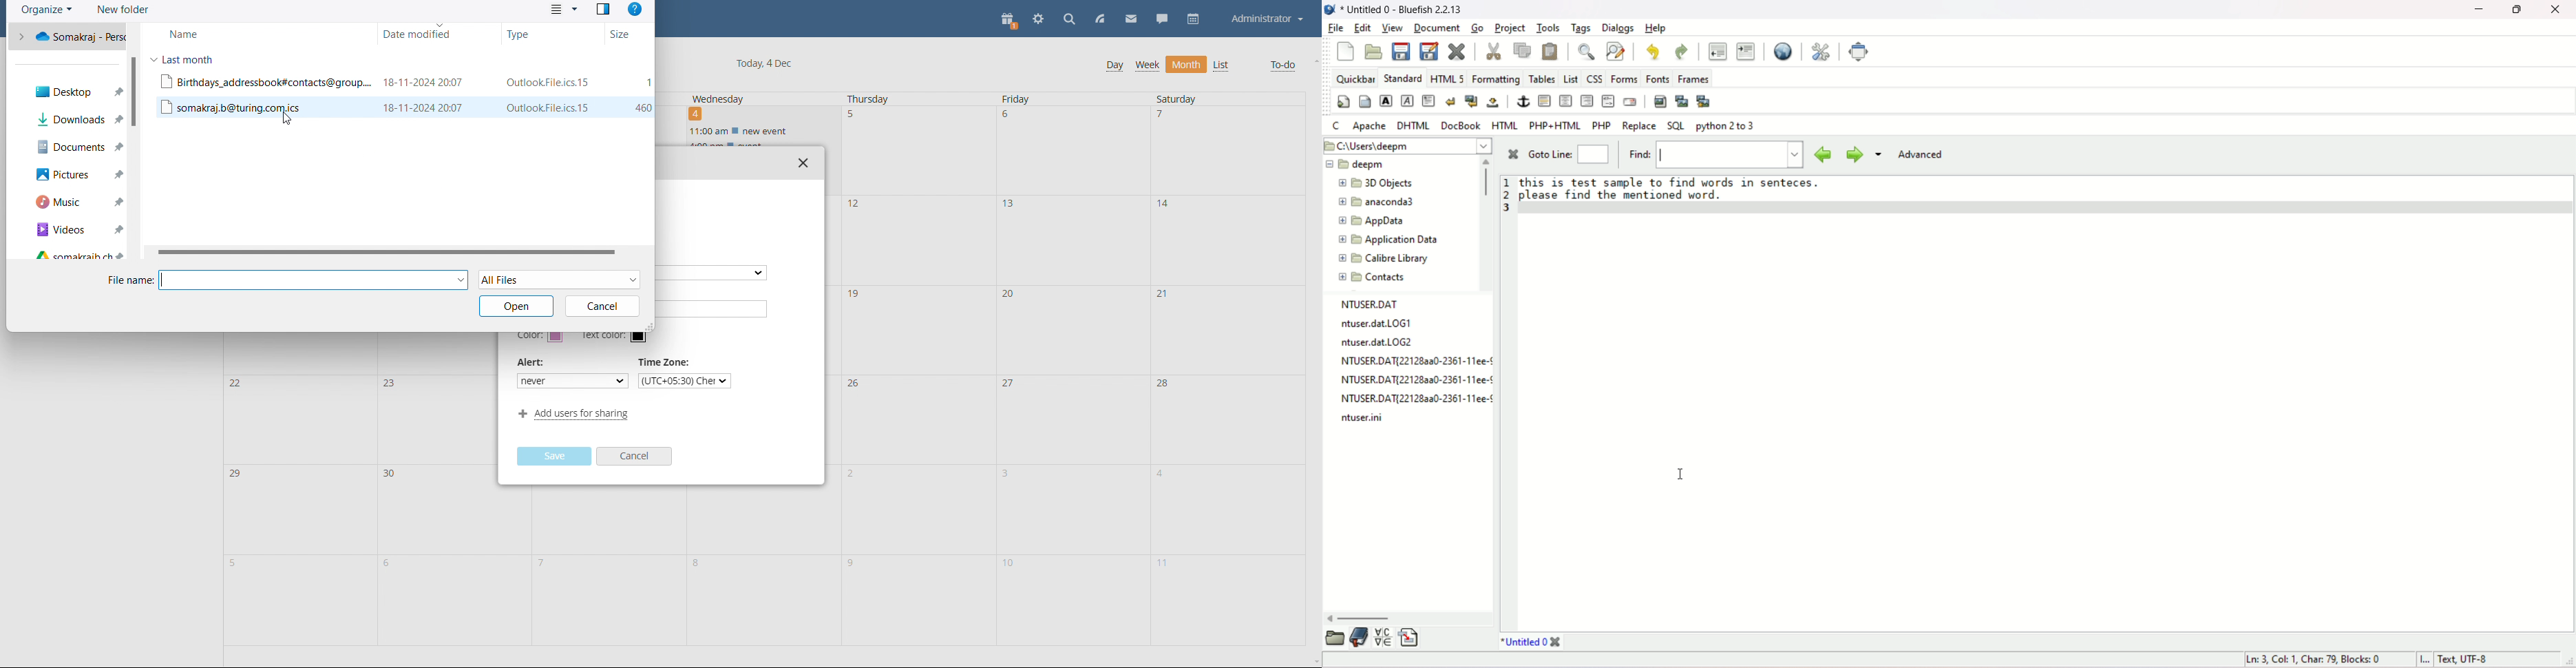 This screenshot has width=2576, height=672. What do you see at coordinates (1565, 101) in the screenshot?
I see `center` at bounding box center [1565, 101].